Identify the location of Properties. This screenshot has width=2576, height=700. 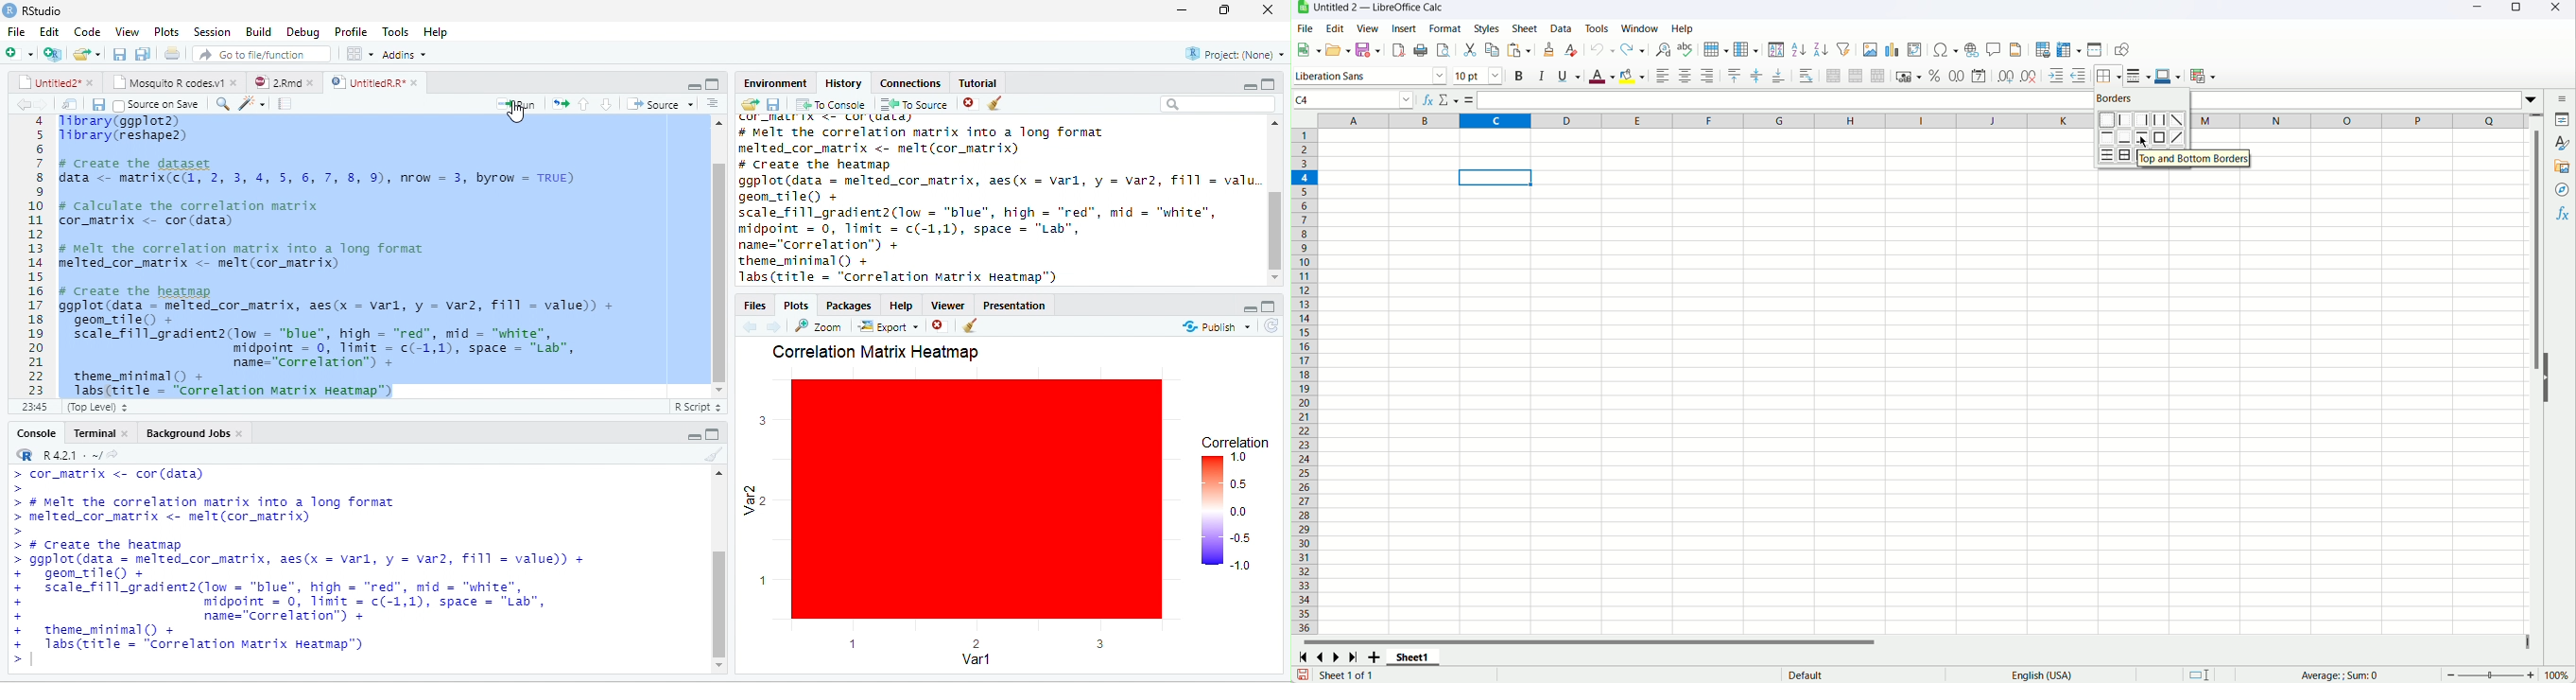
(2561, 119).